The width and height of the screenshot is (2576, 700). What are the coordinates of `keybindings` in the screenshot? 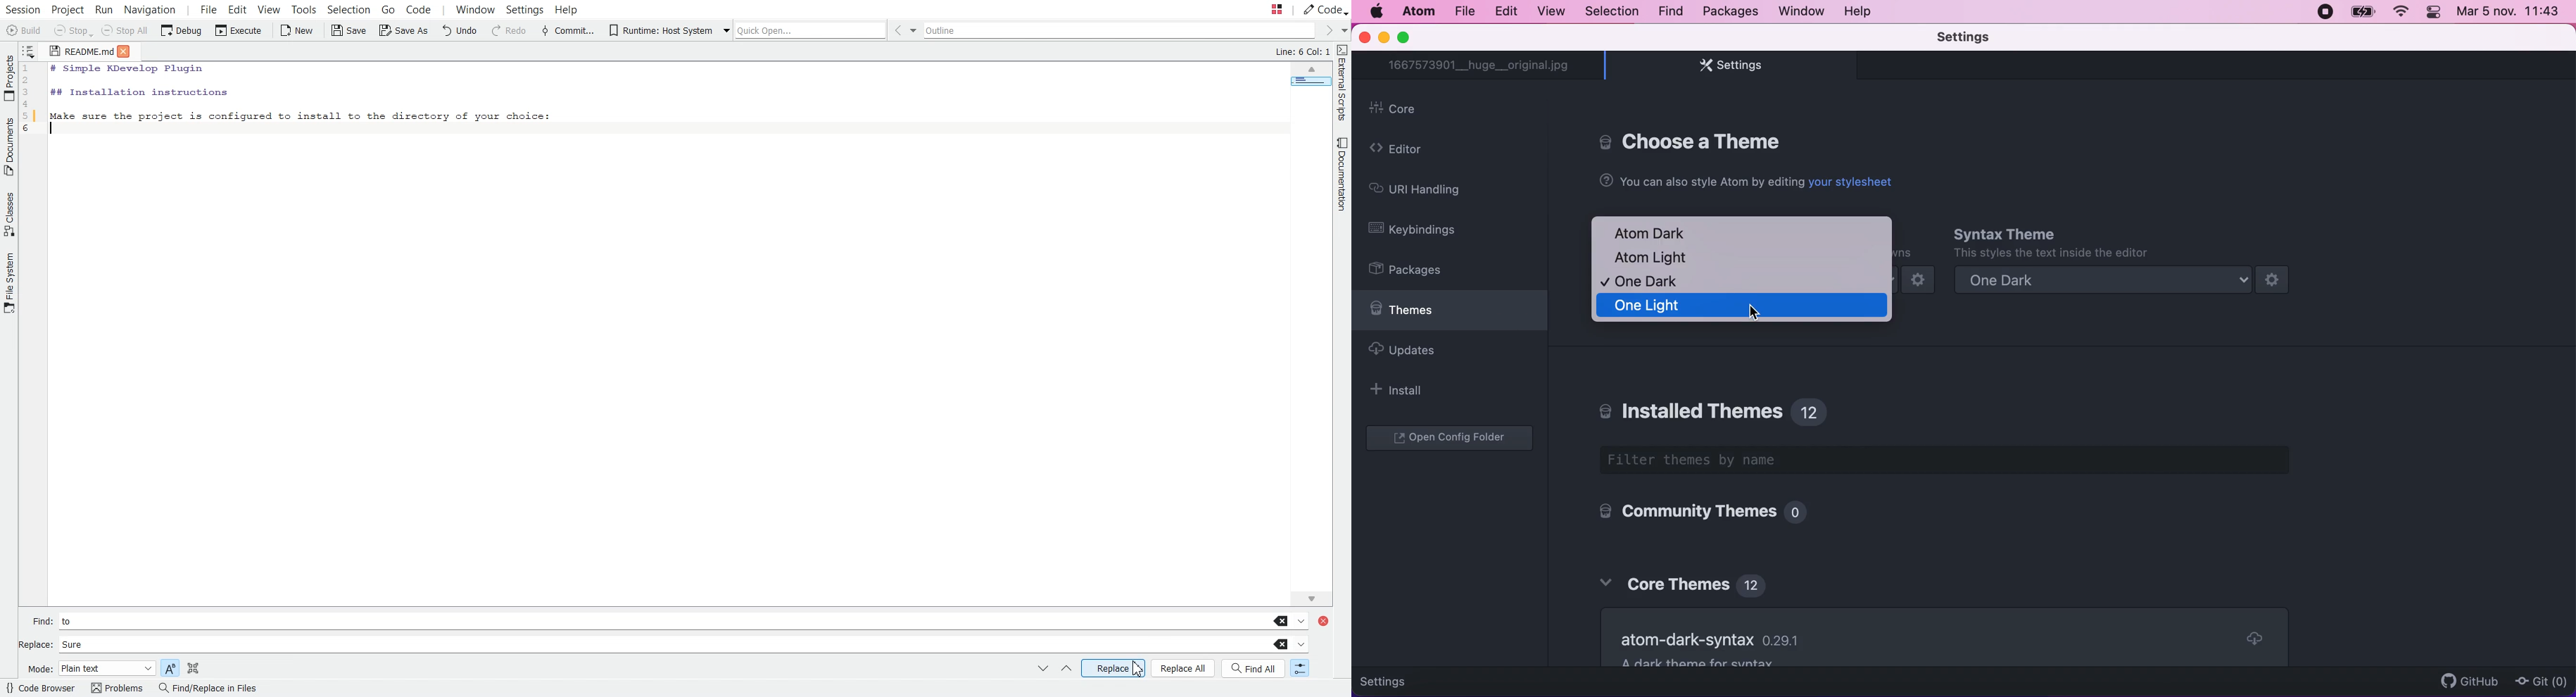 It's located at (1425, 230).